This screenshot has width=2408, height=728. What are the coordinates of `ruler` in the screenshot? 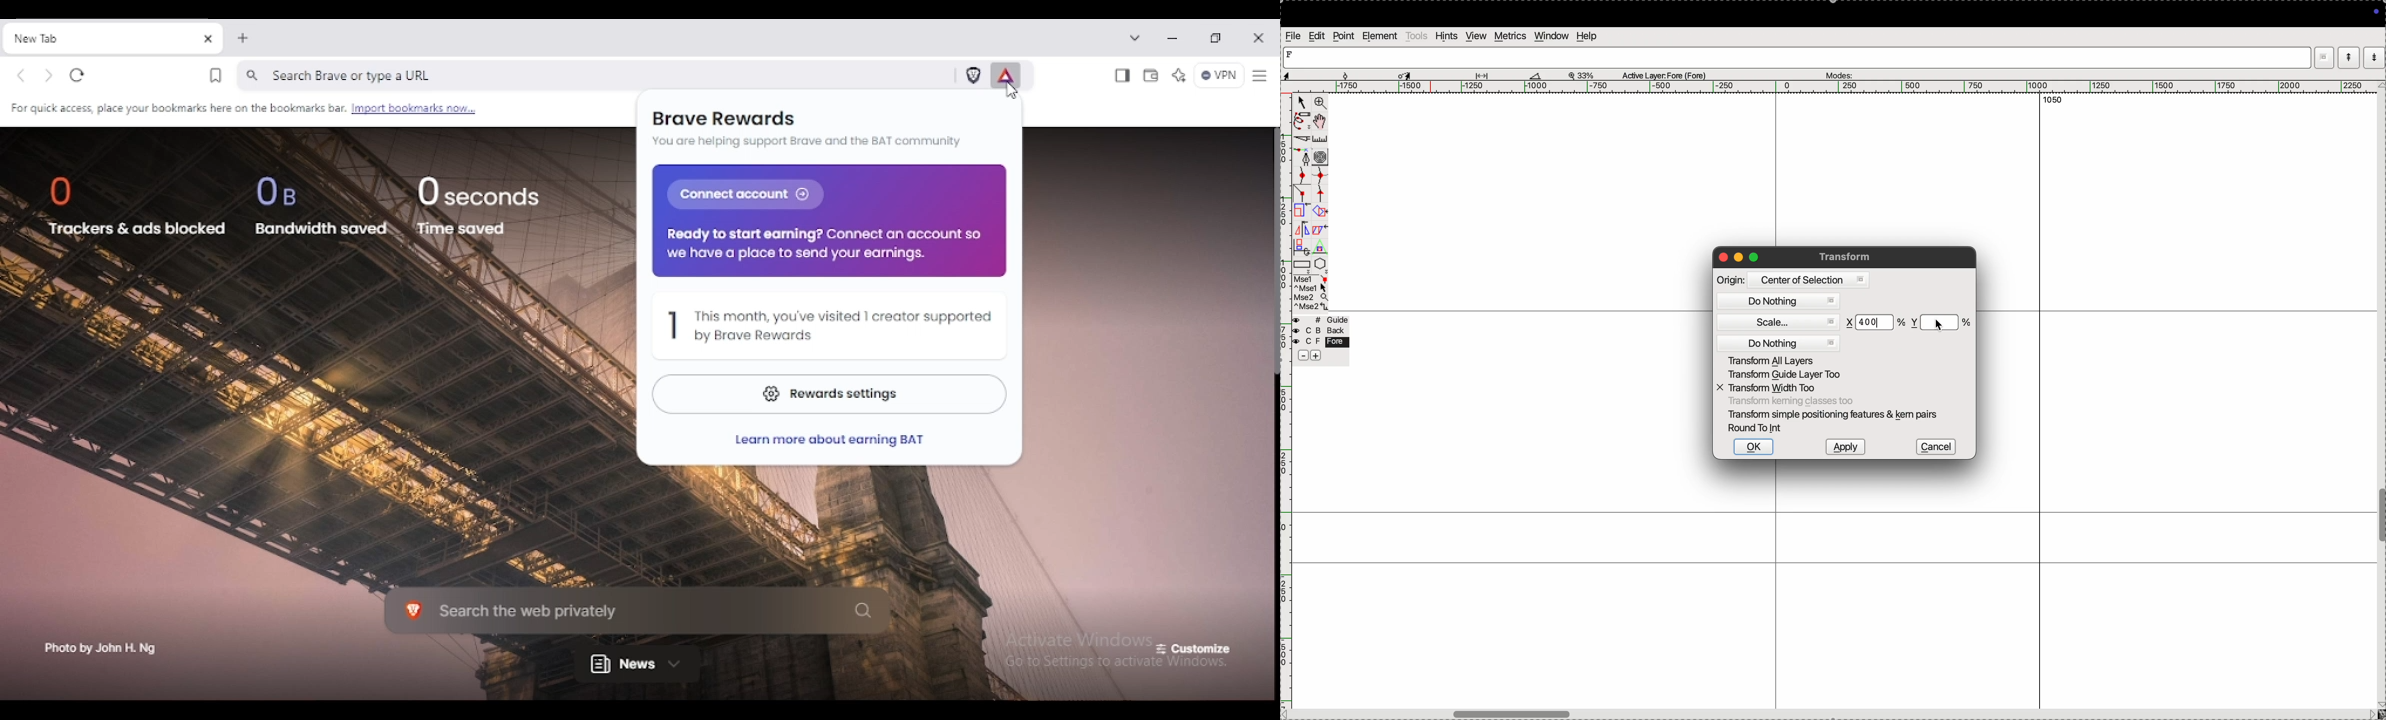 It's located at (1325, 139).